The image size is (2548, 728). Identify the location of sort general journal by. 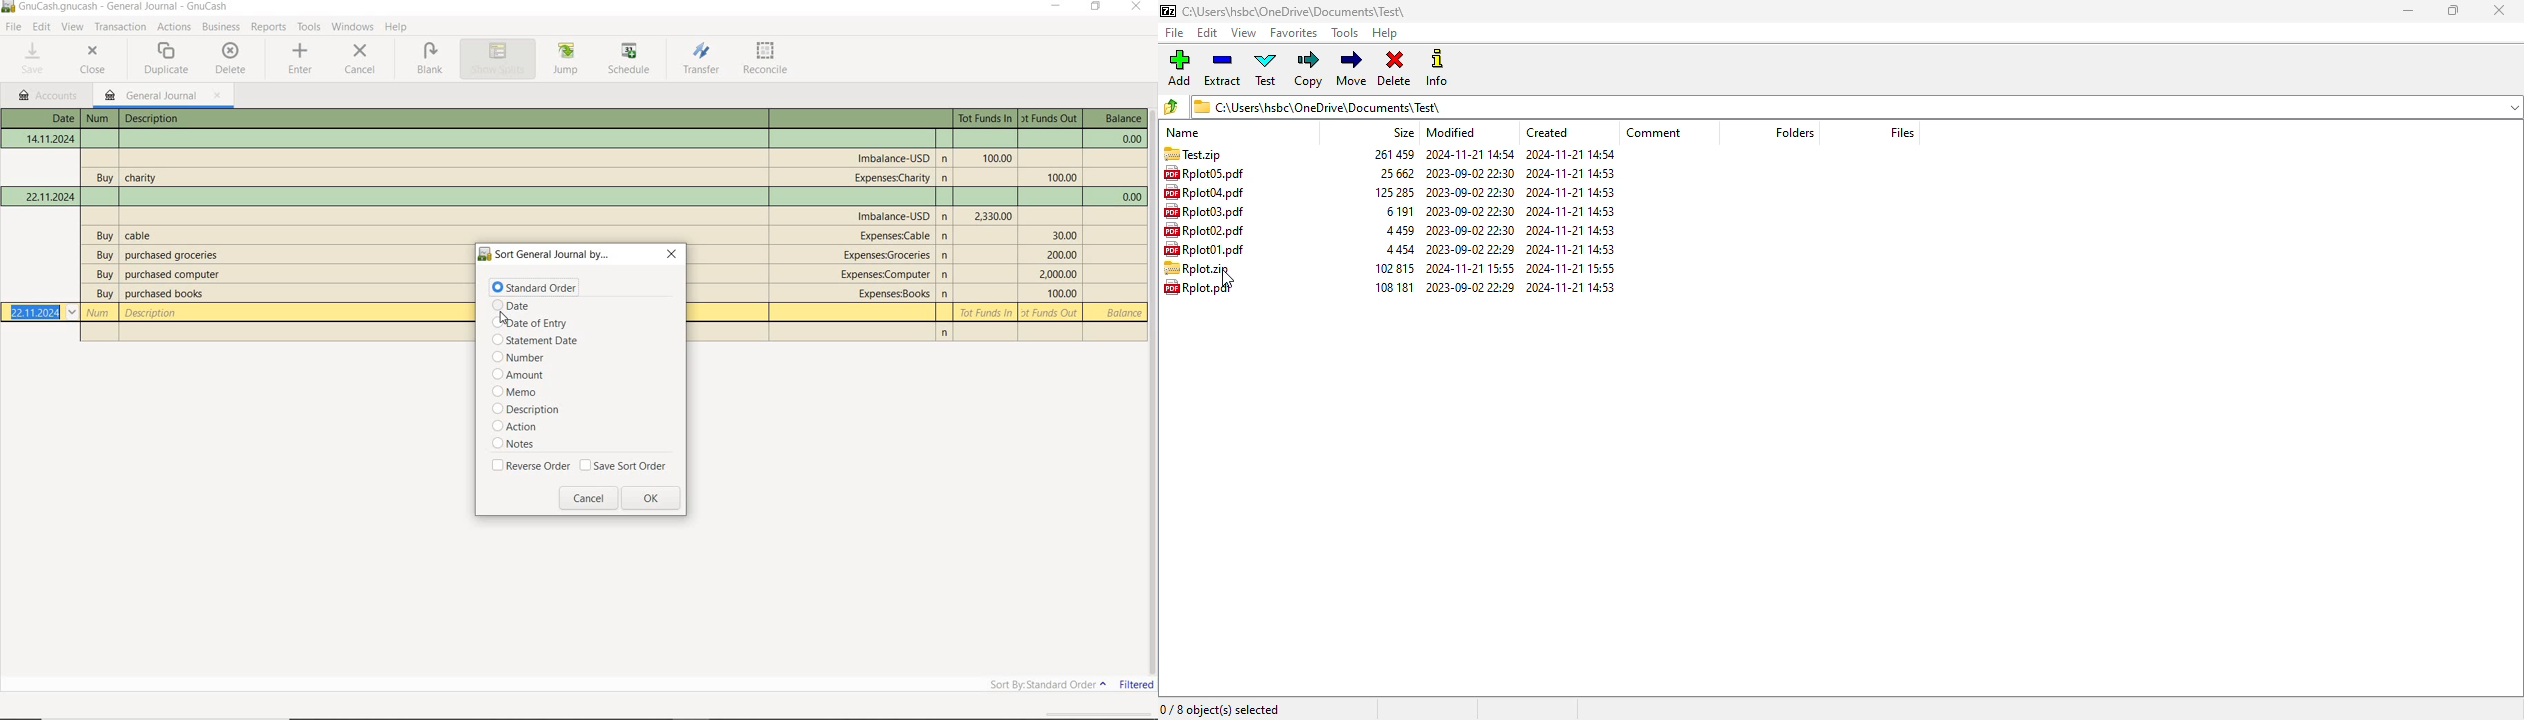
(547, 254).